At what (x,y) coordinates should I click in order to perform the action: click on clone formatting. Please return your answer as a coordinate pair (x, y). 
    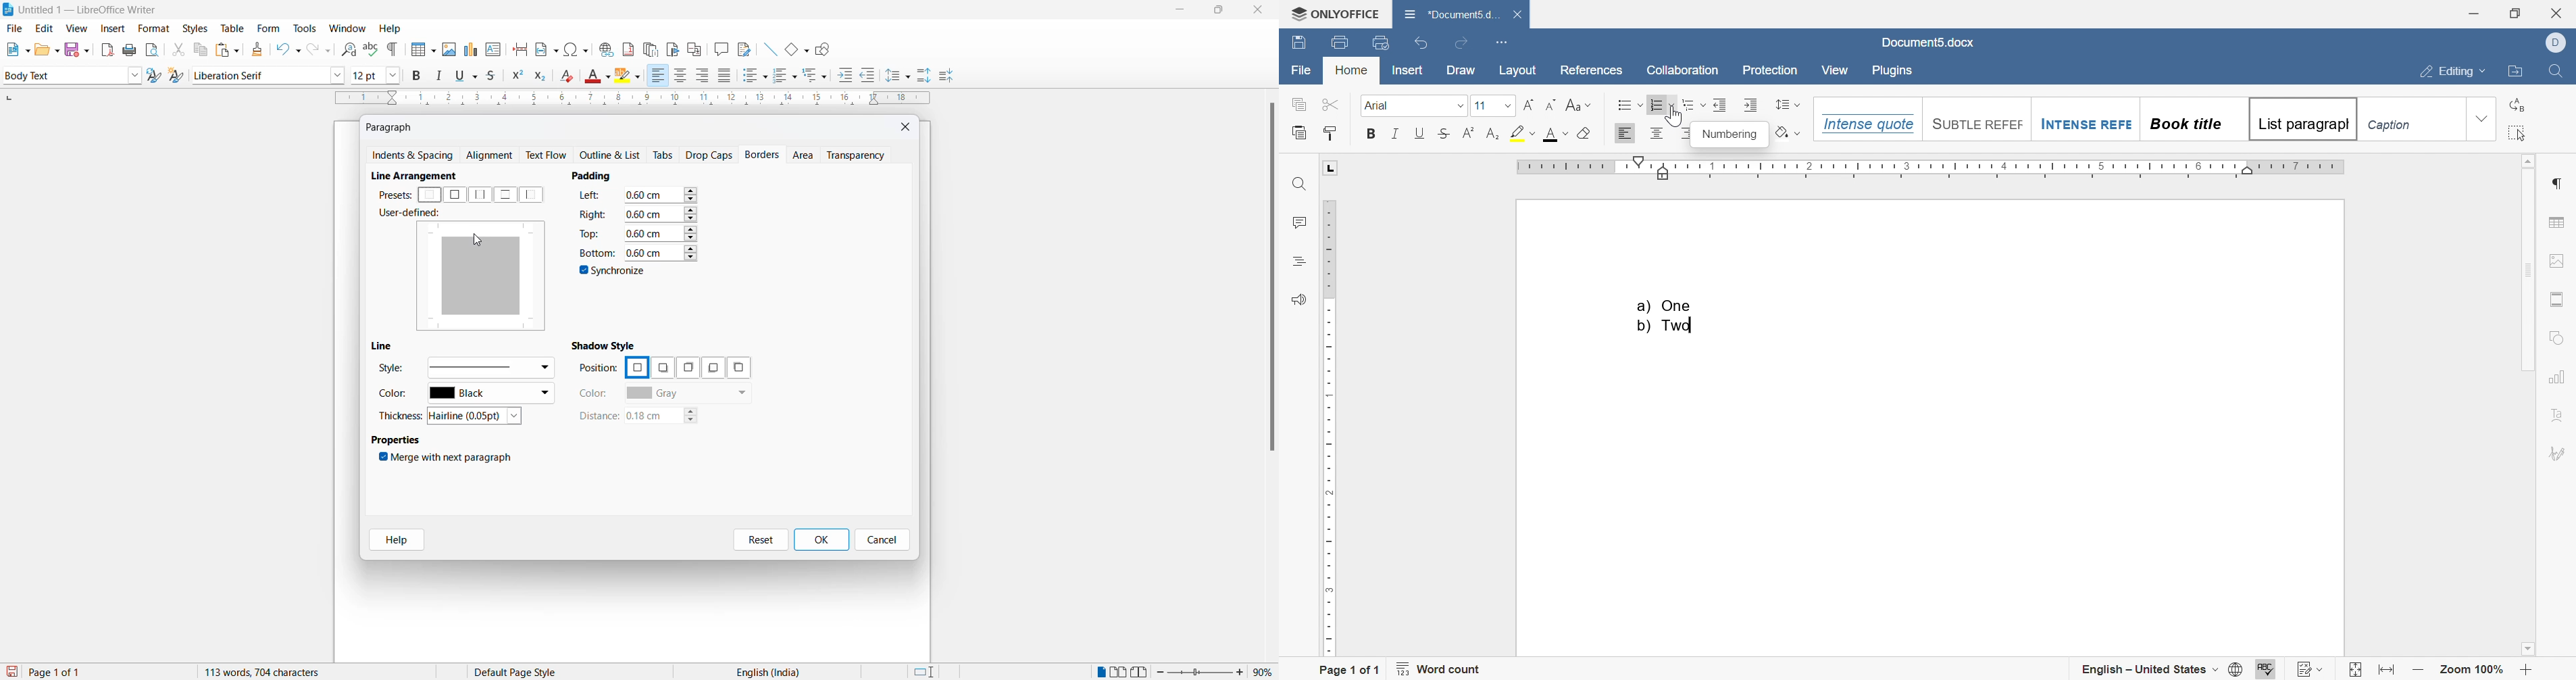
    Looking at the image, I should click on (255, 49).